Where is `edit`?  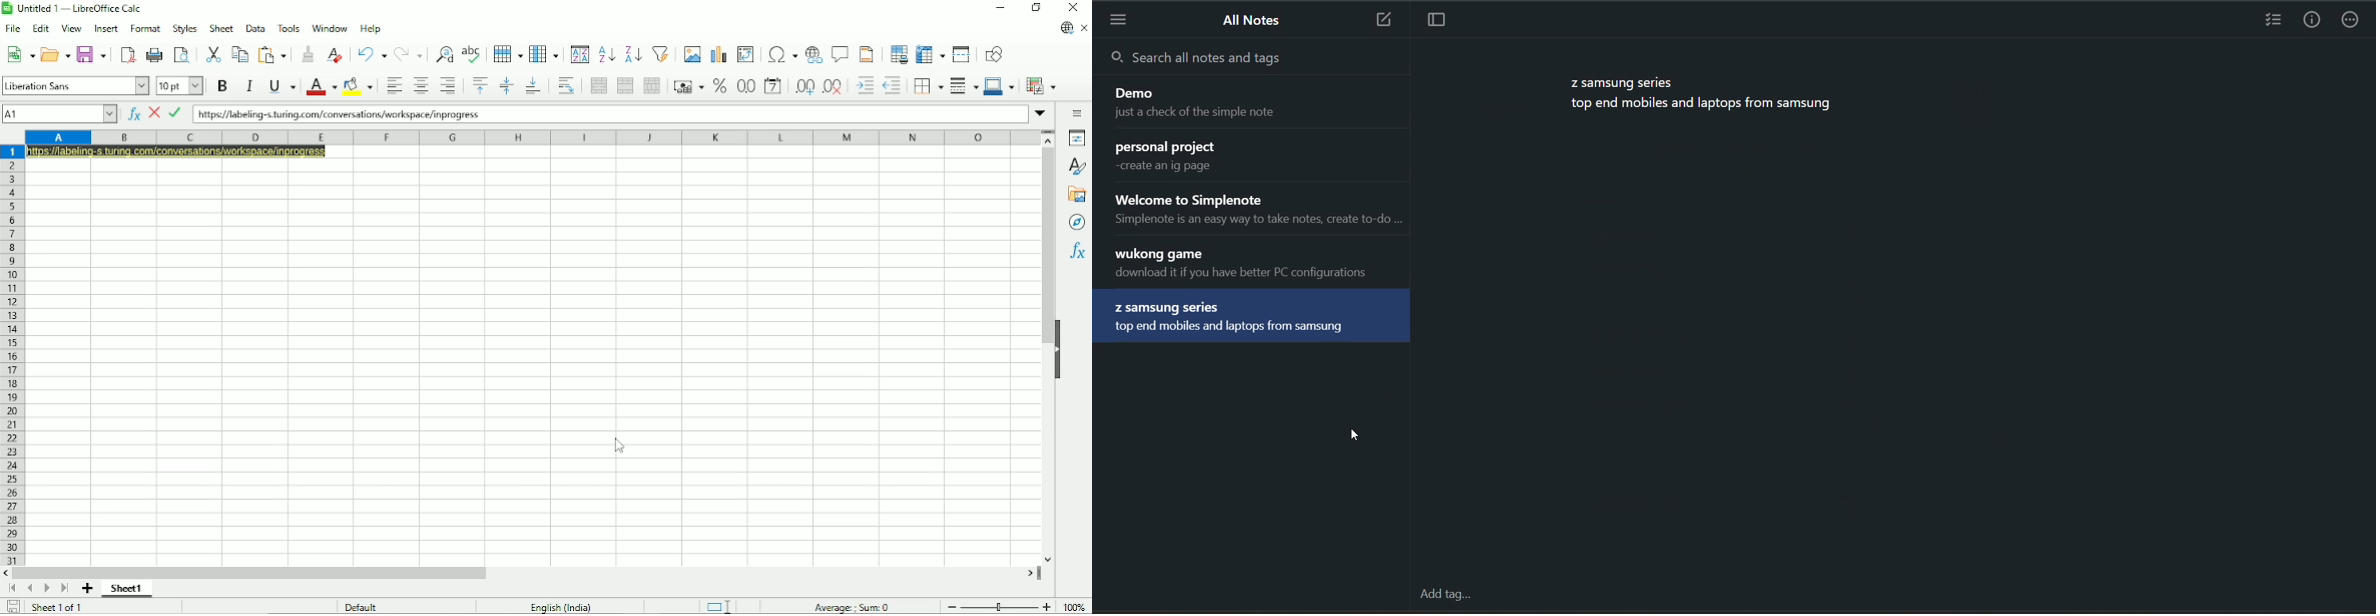 edit is located at coordinates (43, 27).